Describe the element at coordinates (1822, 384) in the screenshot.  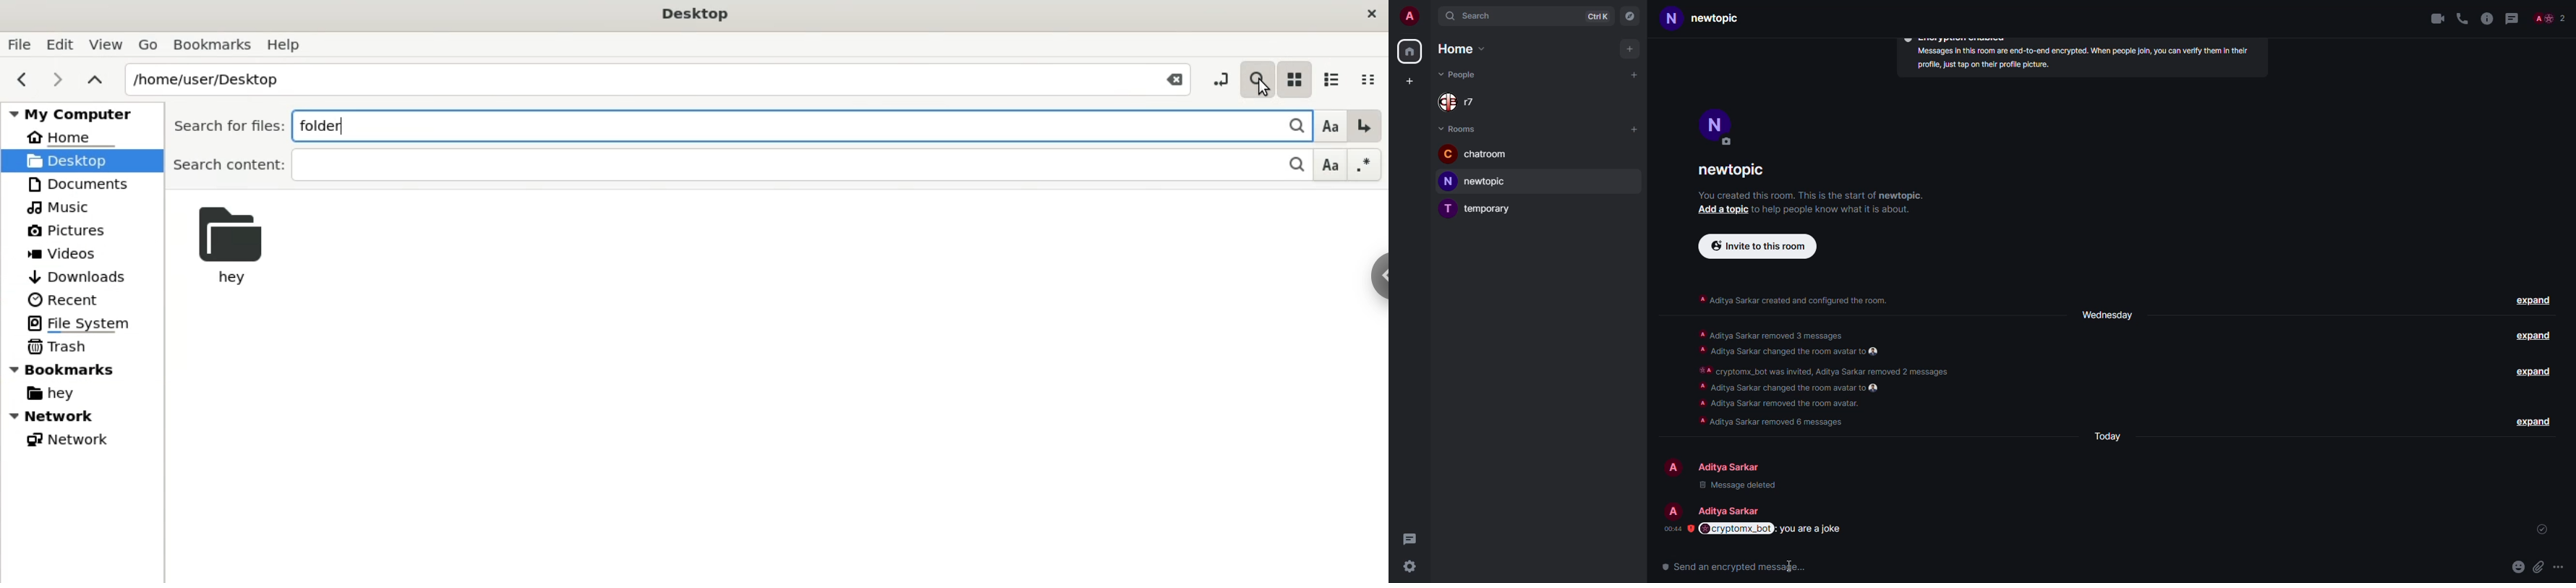
I see `info` at that location.